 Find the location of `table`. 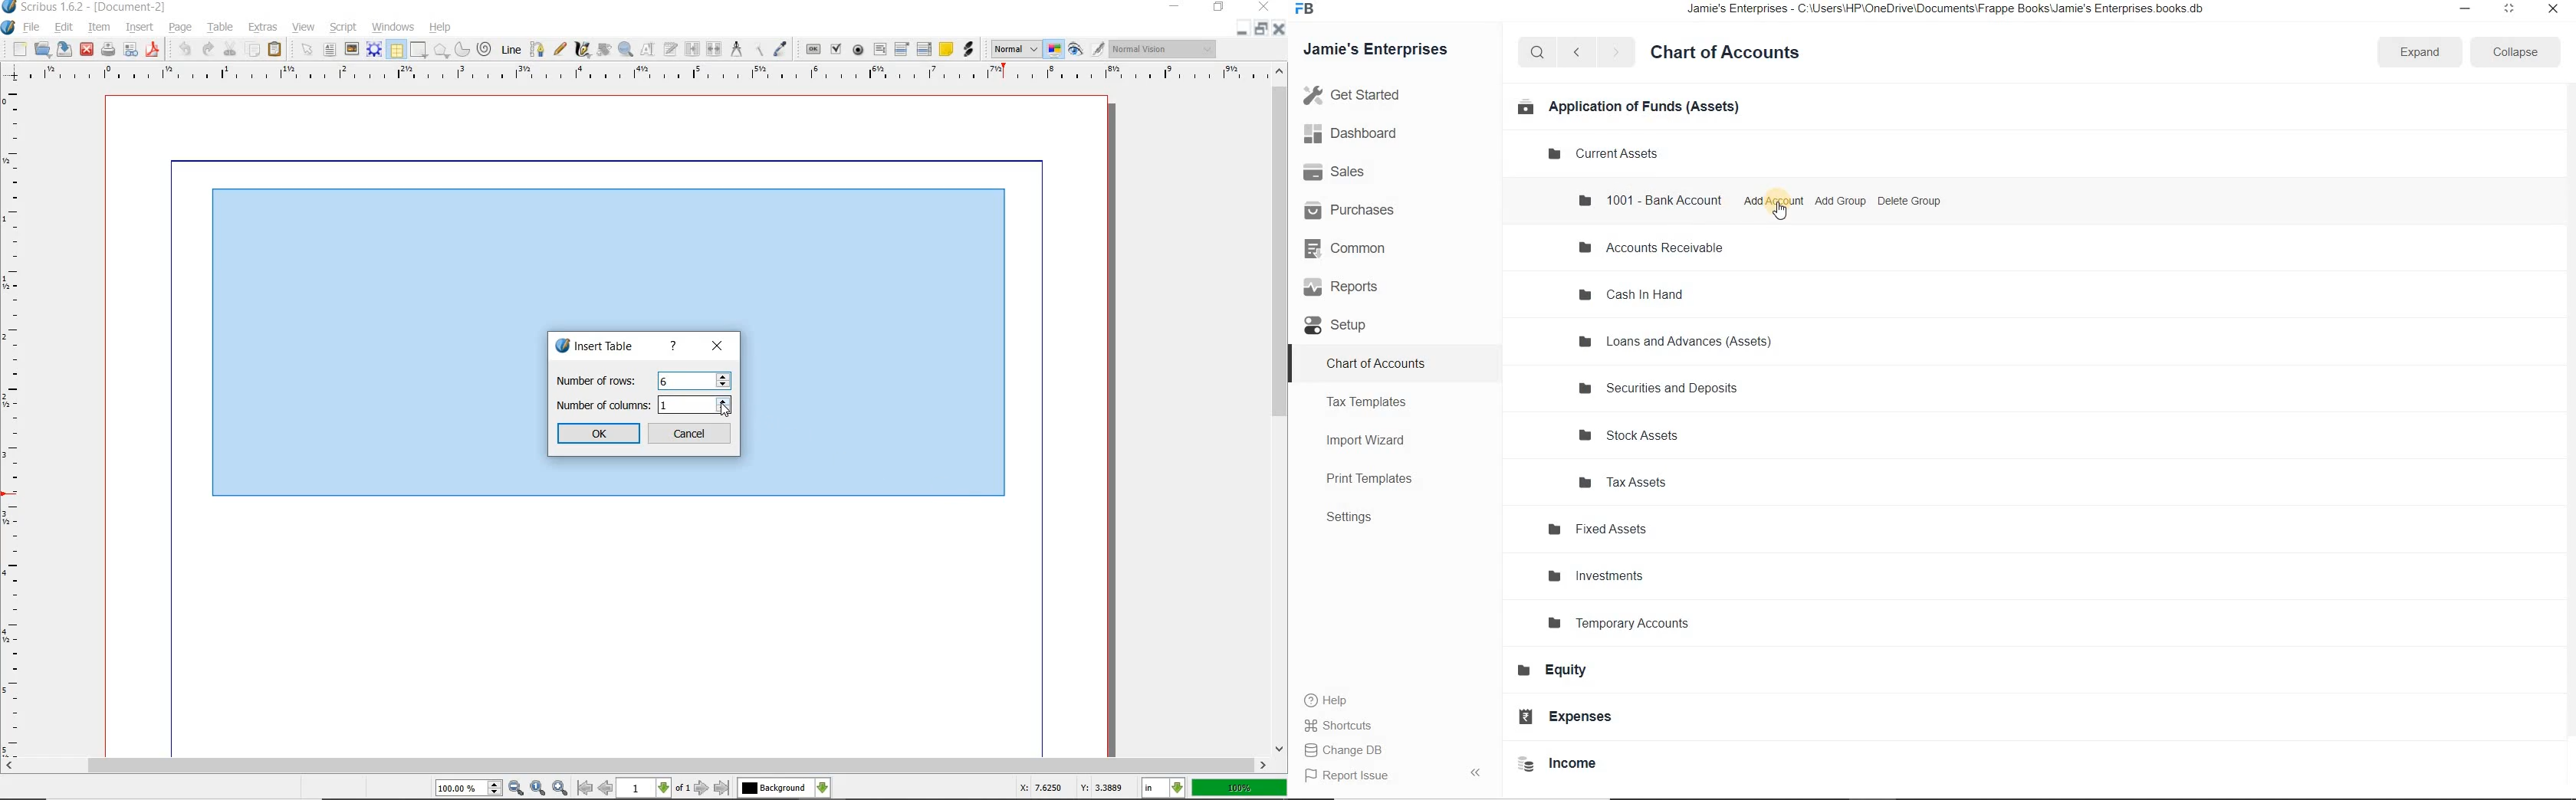

table is located at coordinates (222, 28).